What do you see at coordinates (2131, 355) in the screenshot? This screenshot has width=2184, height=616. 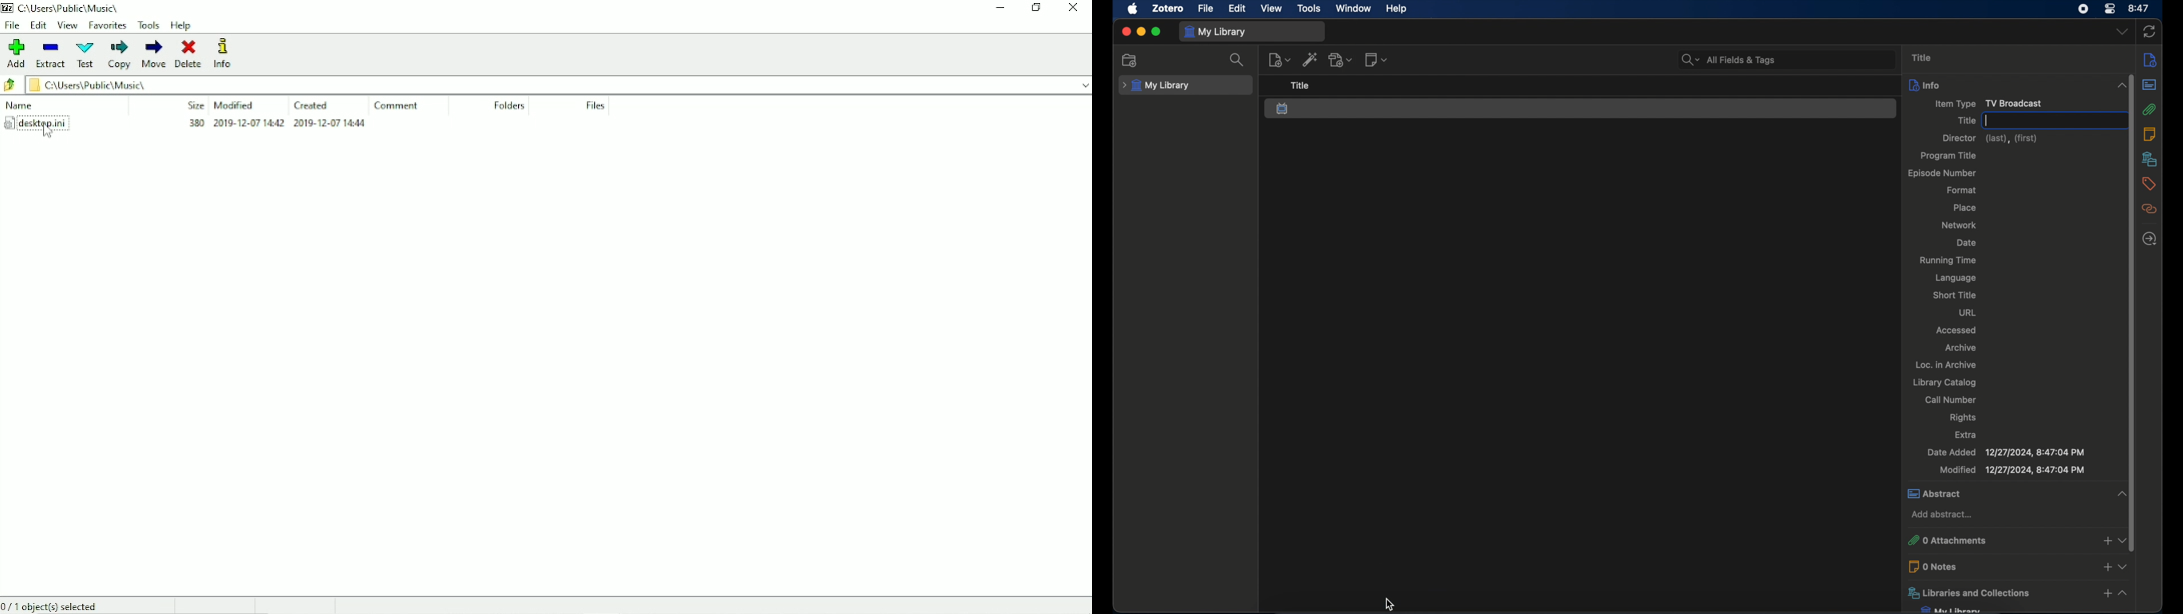 I see `vertical scrollbar` at bounding box center [2131, 355].